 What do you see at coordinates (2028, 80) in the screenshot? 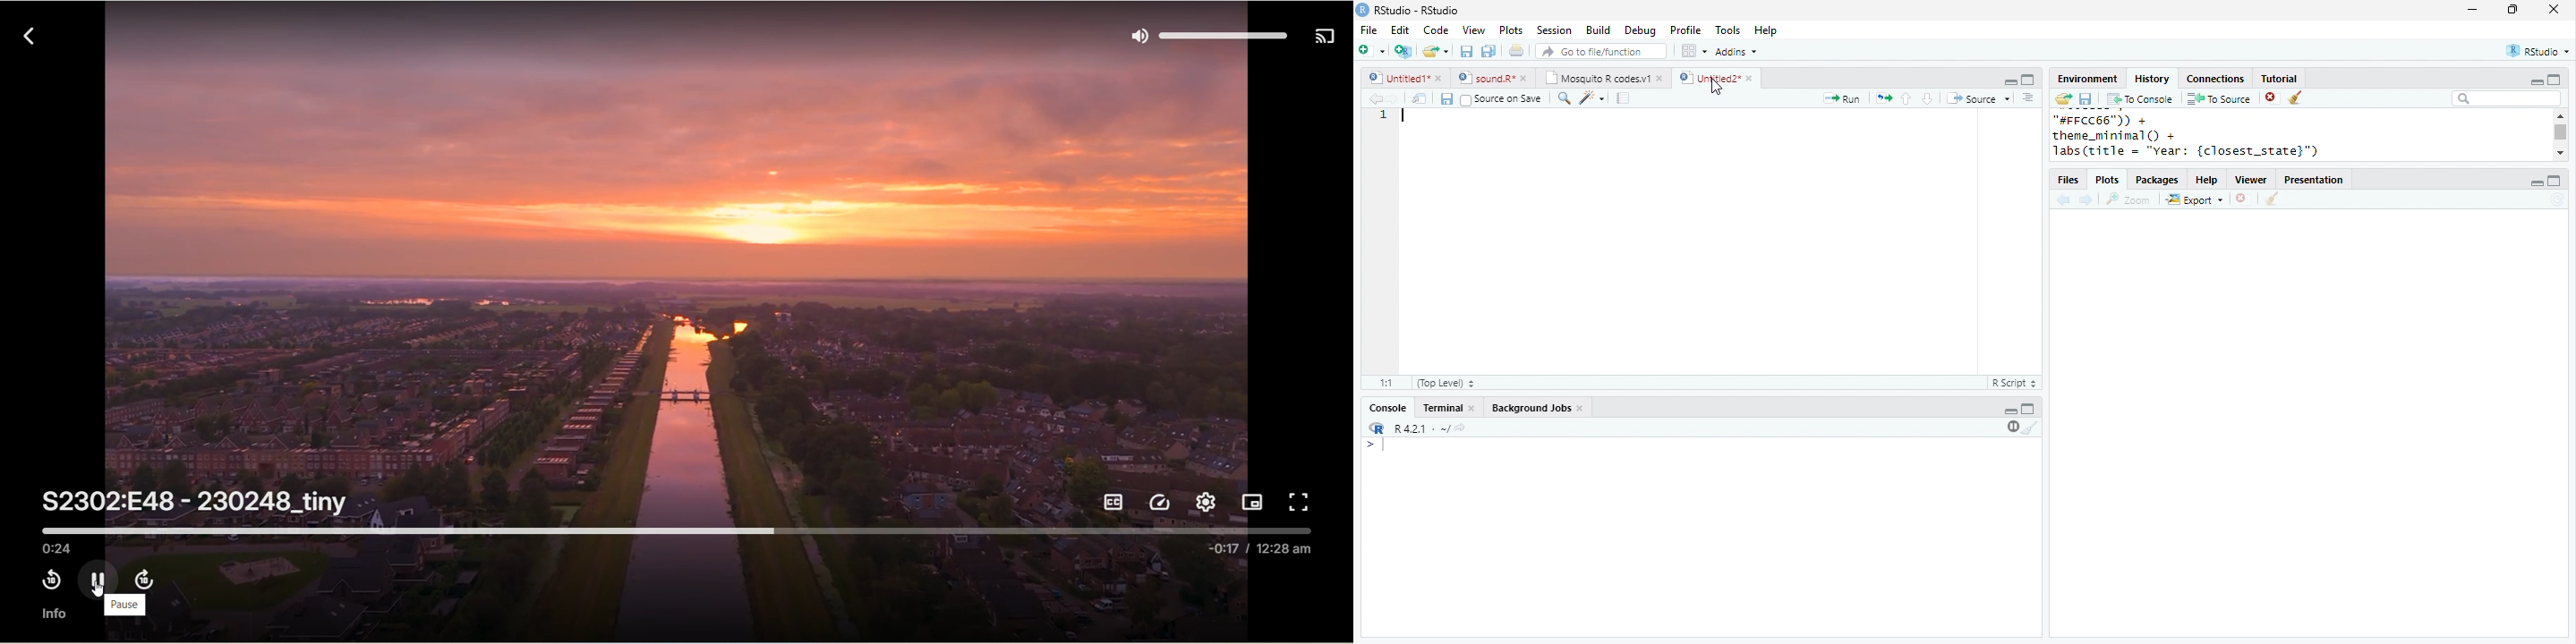
I see `Maximize` at bounding box center [2028, 80].